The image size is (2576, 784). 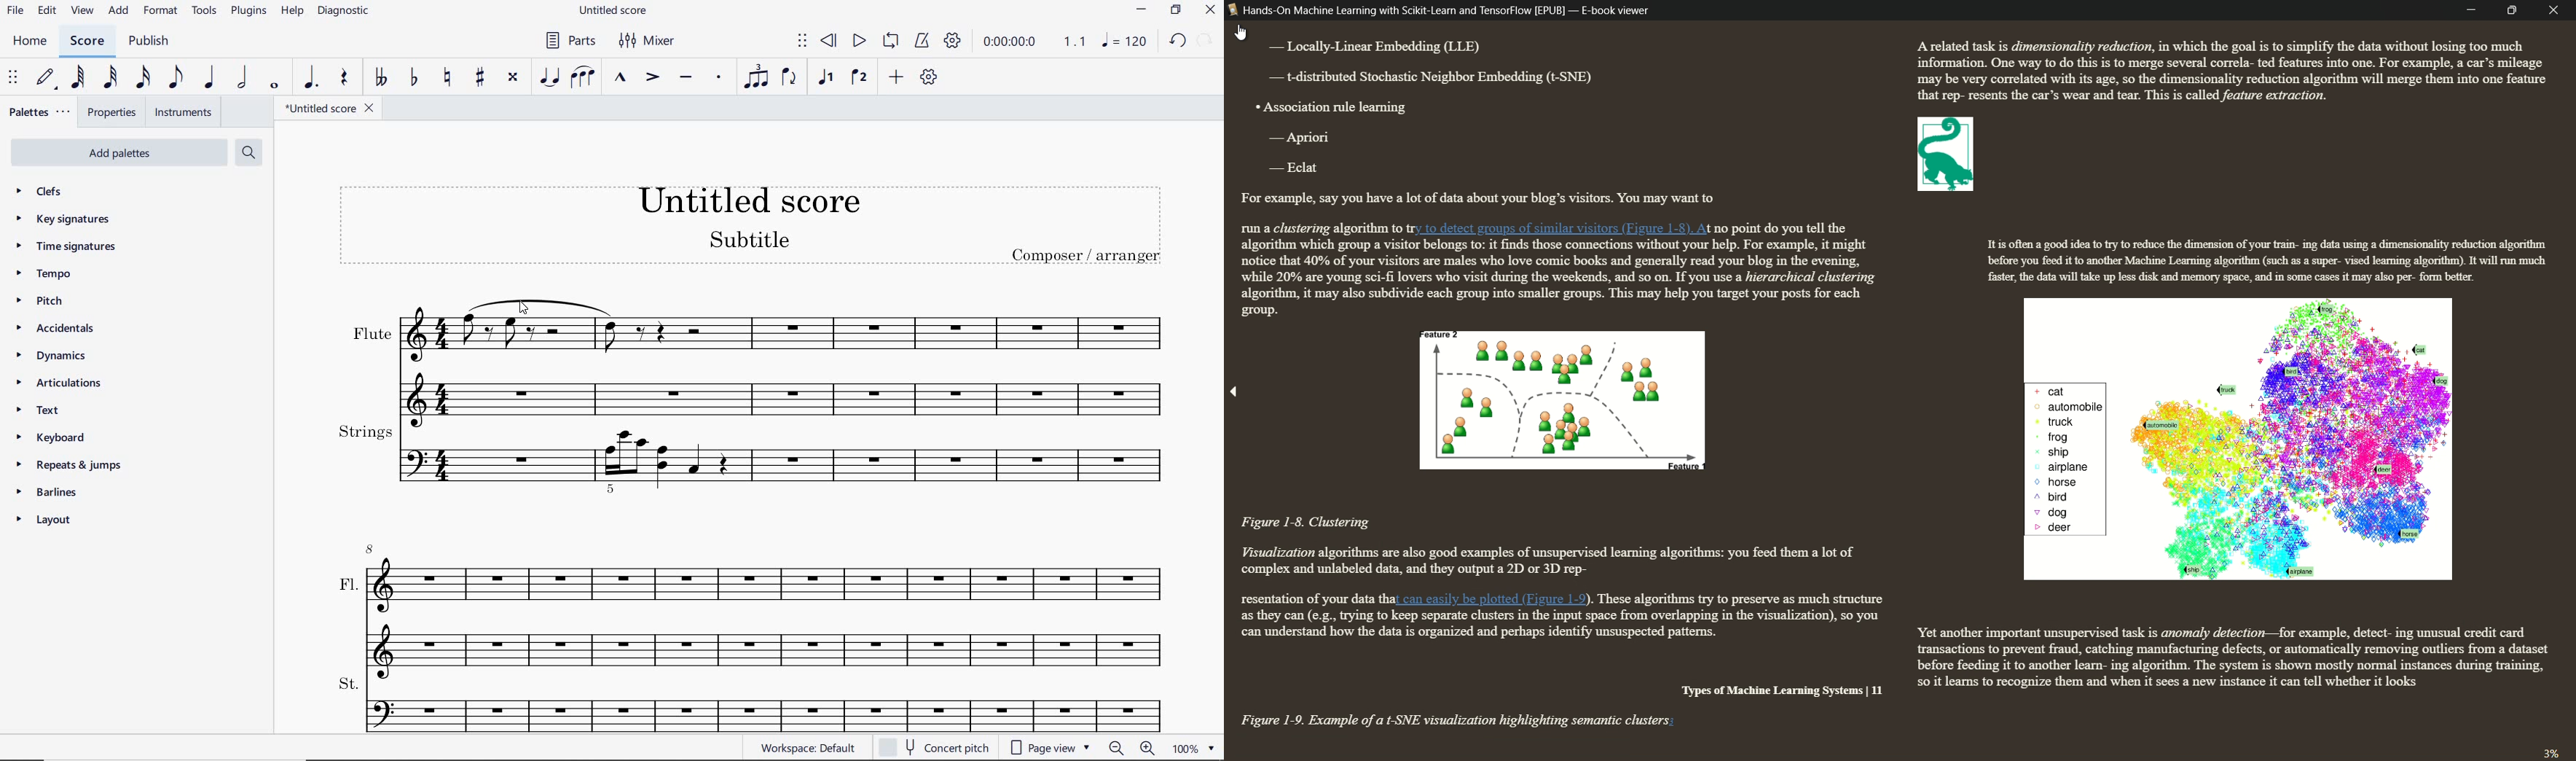 I want to click on WHOLE NOTE, so click(x=275, y=87).